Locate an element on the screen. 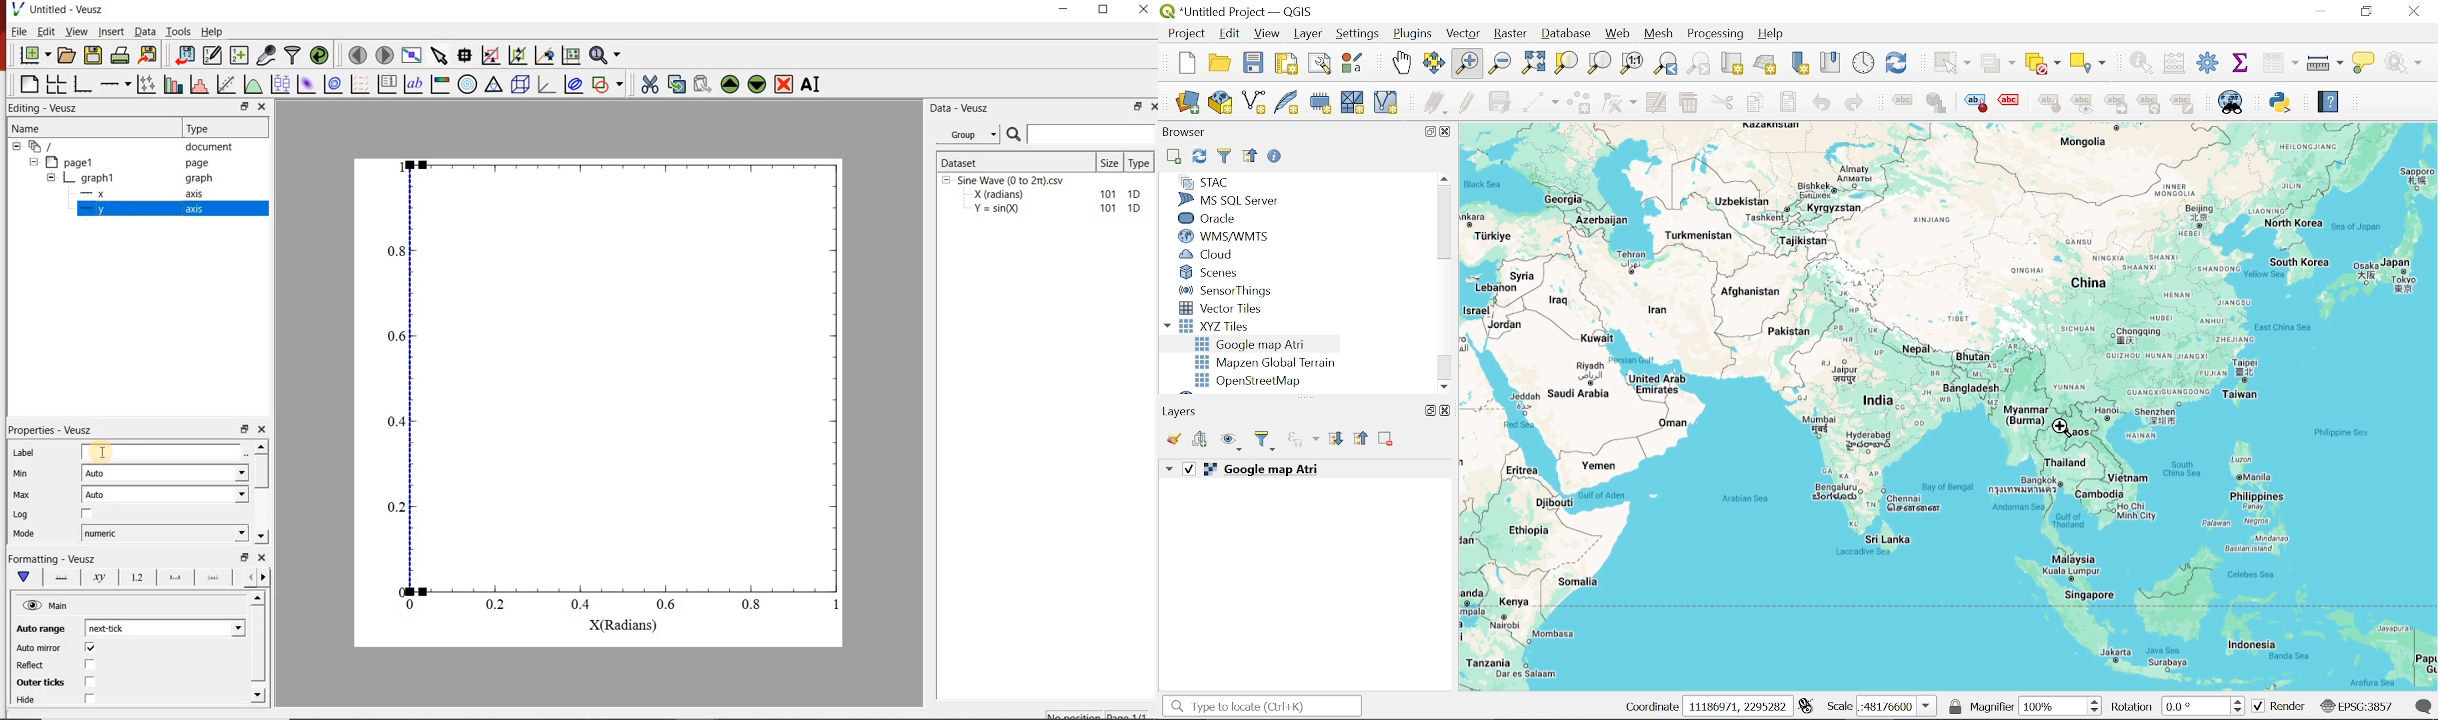 The image size is (2464, 728). Open attribute  is located at coordinates (2280, 64).